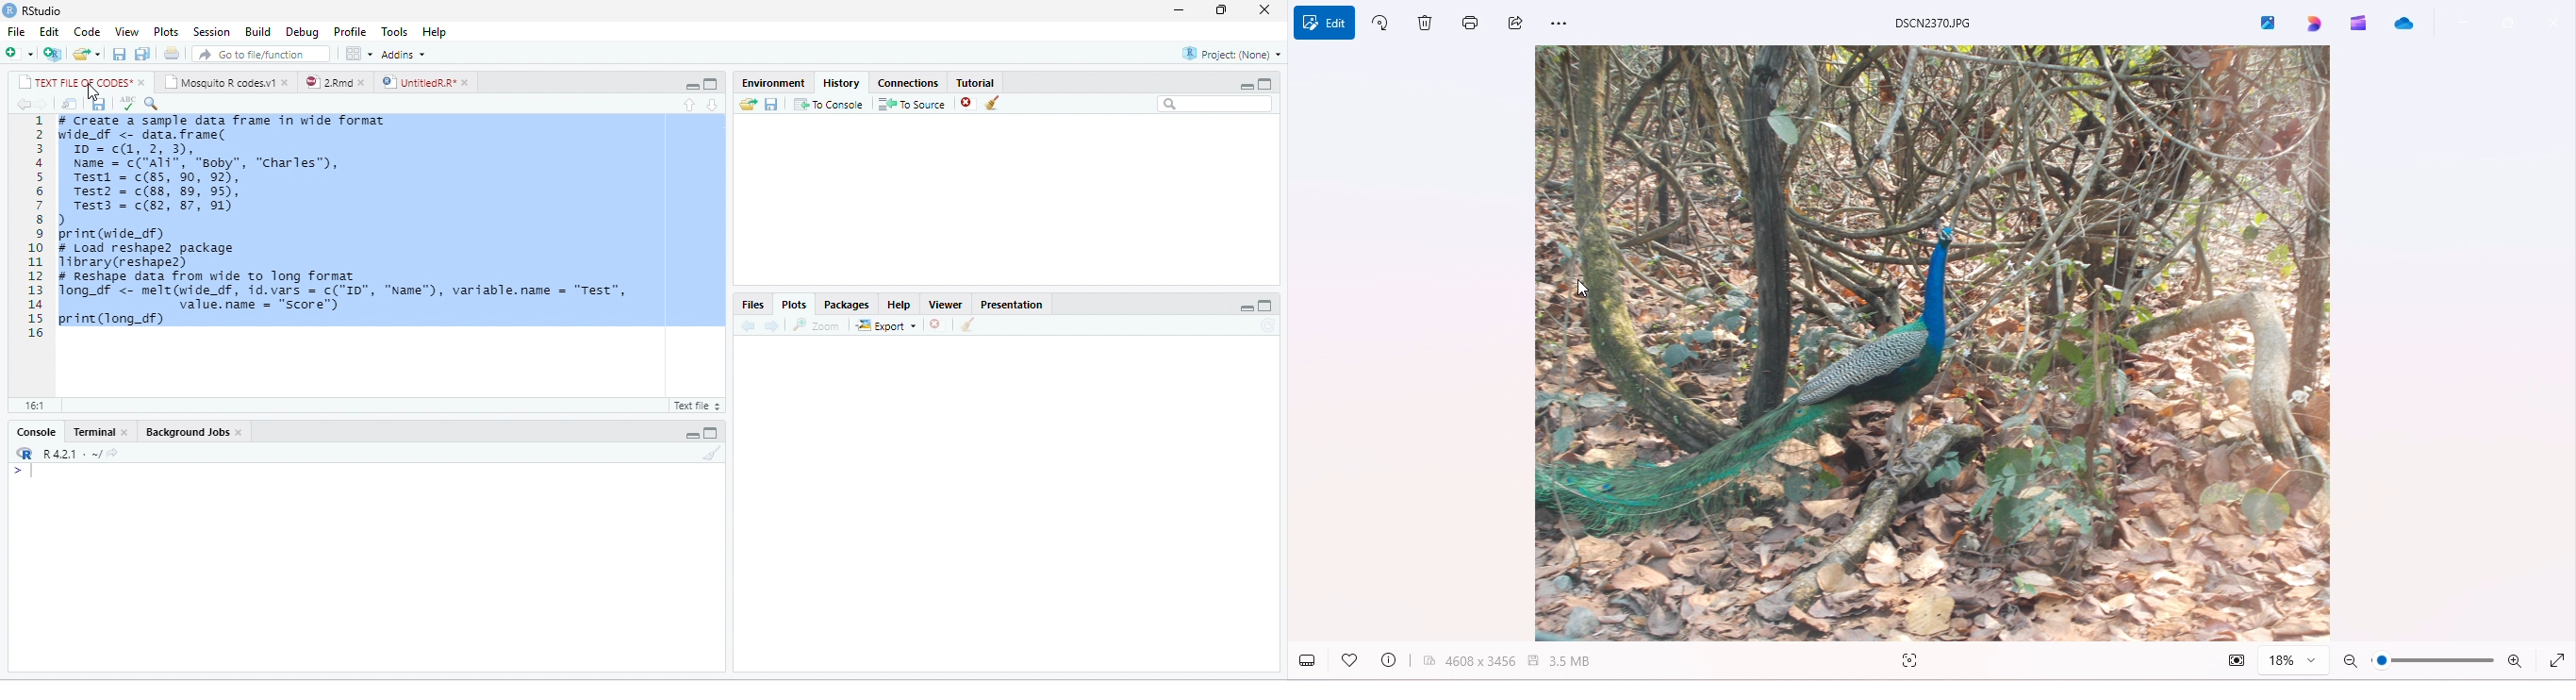 The width and height of the screenshot is (2576, 700). What do you see at coordinates (841, 83) in the screenshot?
I see `History` at bounding box center [841, 83].